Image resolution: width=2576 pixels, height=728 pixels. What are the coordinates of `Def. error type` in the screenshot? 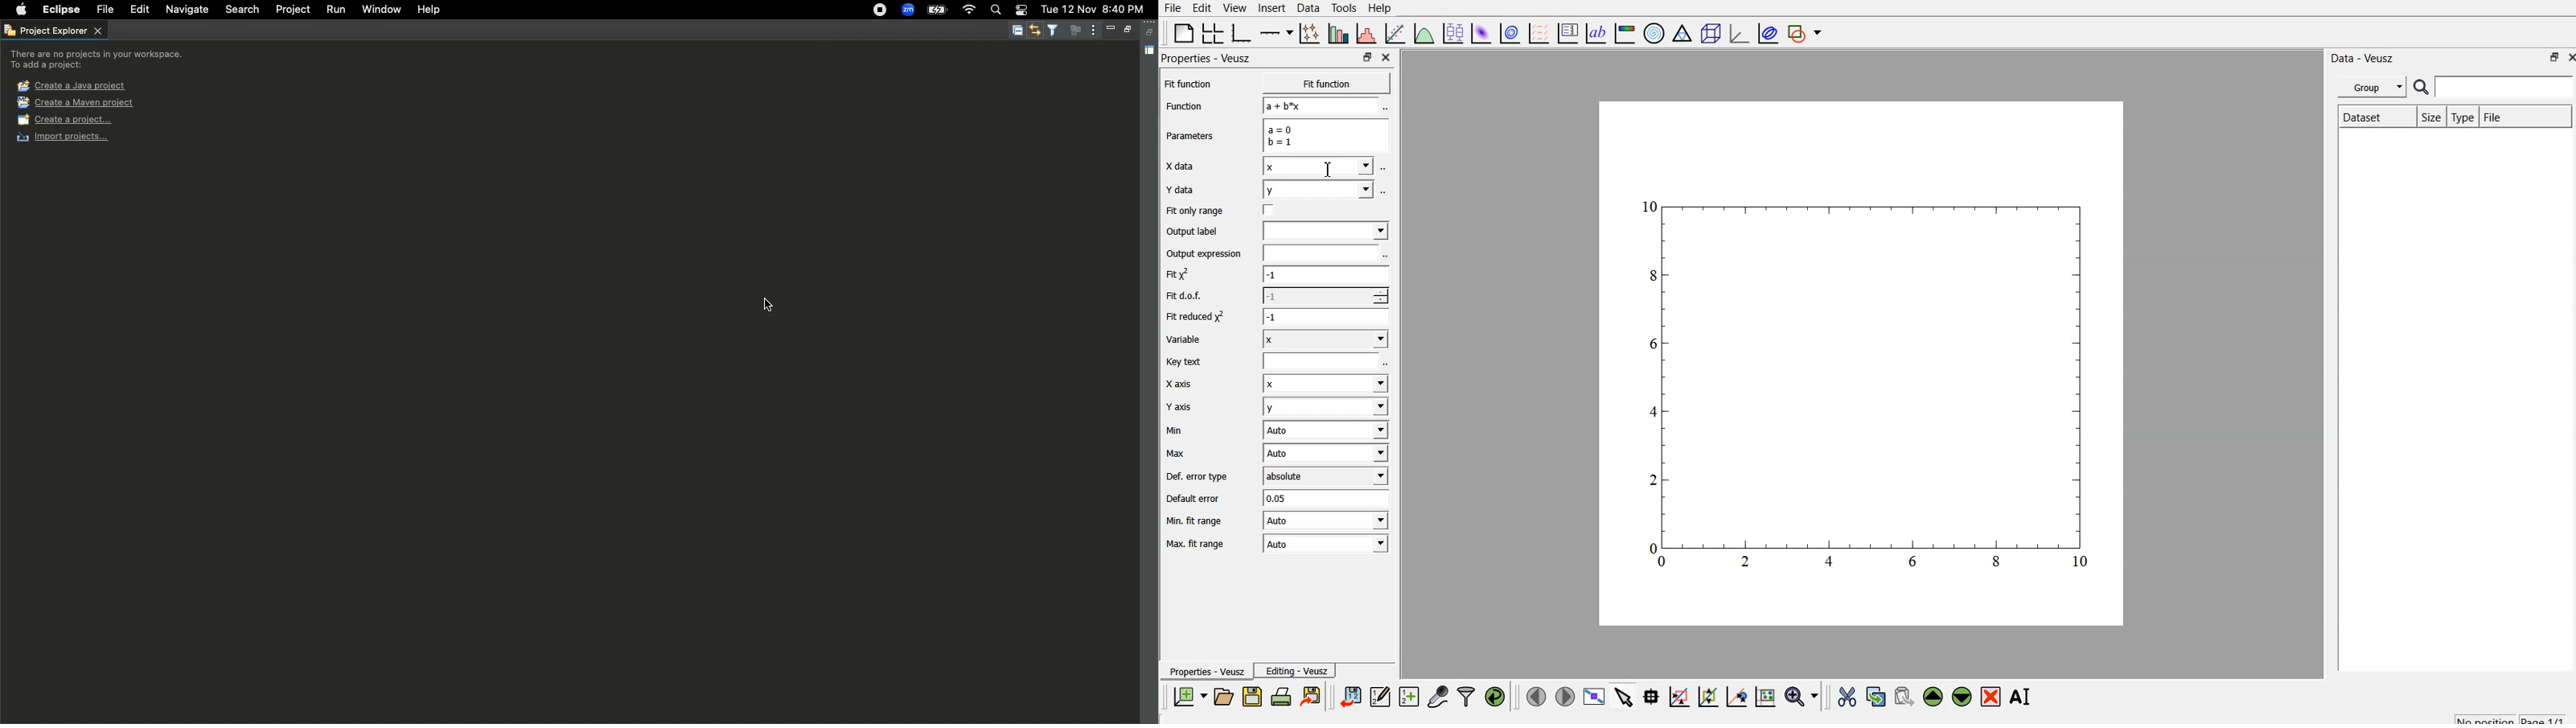 It's located at (1194, 477).